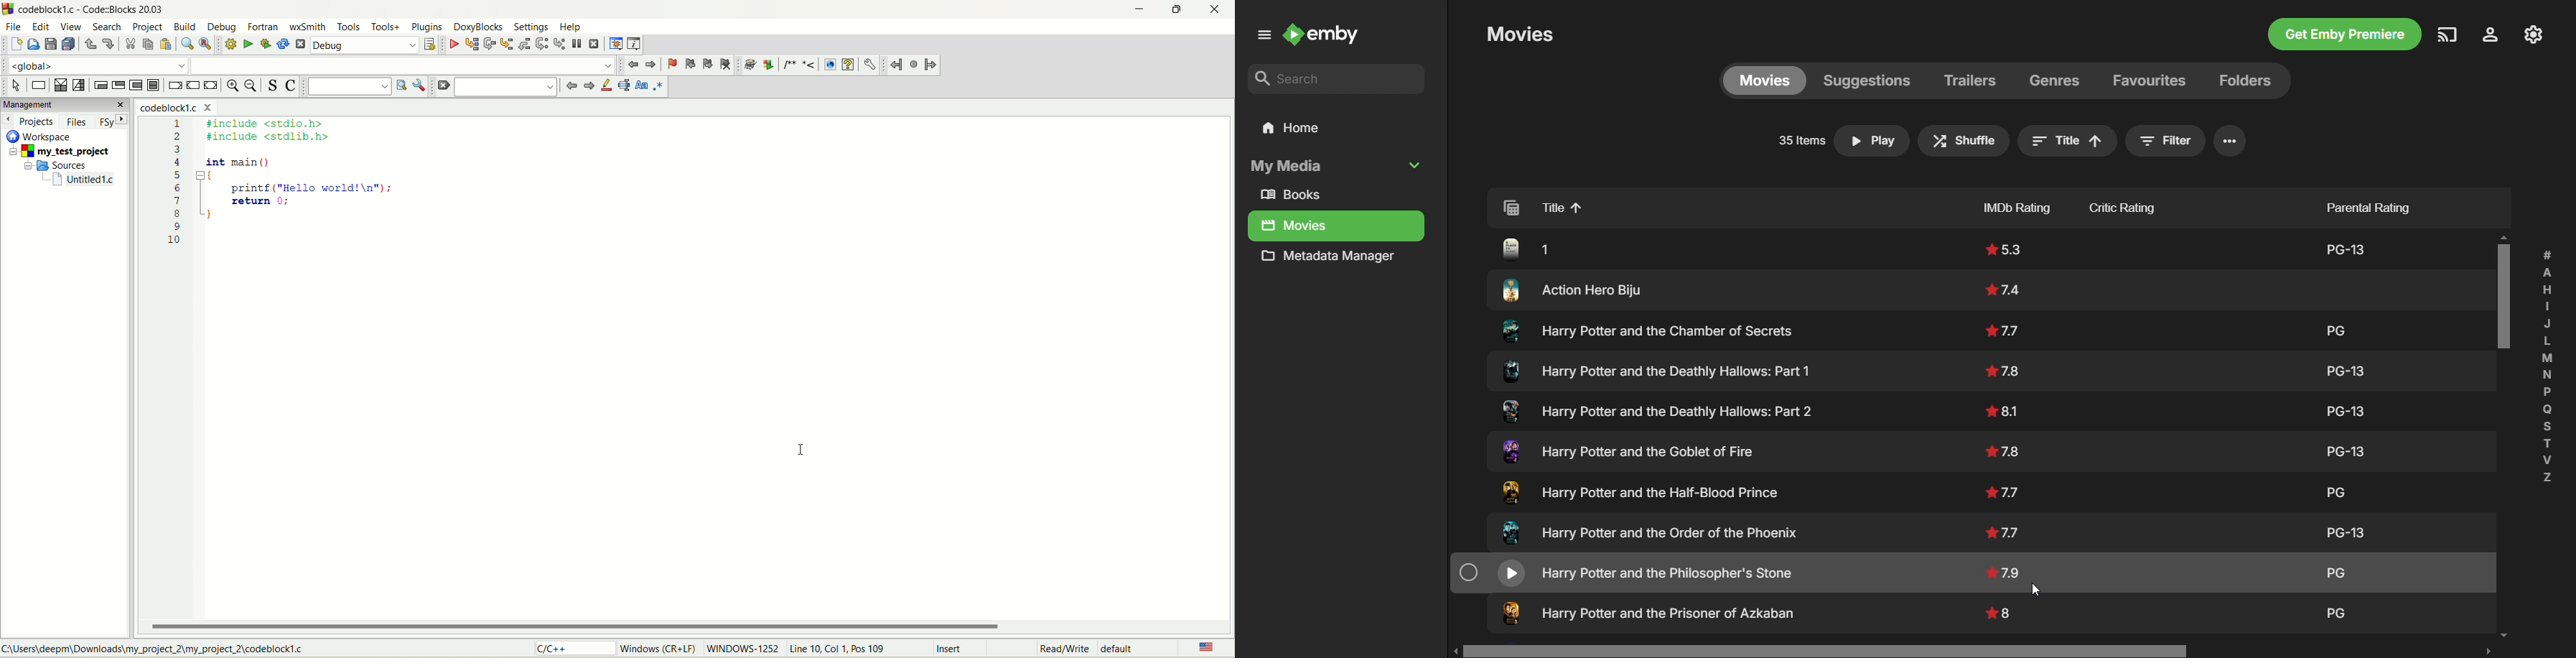 The image size is (2576, 672). Describe the element at coordinates (2447, 34) in the screenshot. I see `Play on another device` at that location.